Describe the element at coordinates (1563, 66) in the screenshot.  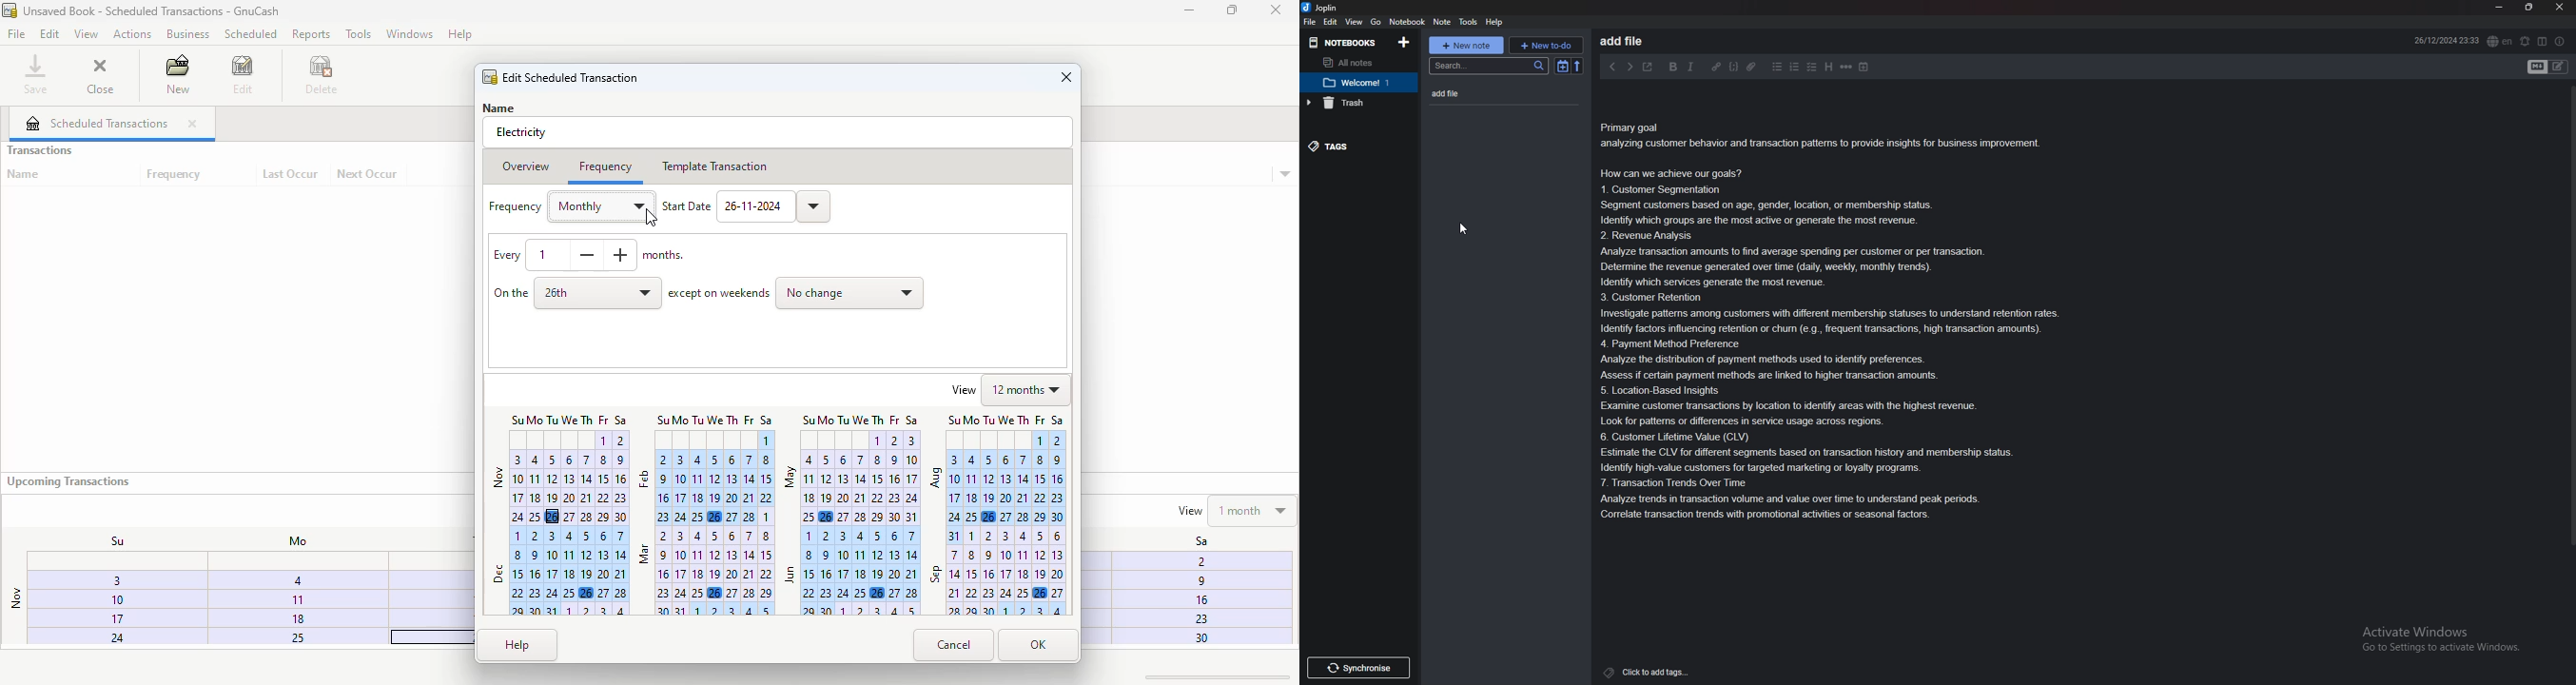
I see `Toggle sort order` at that location.